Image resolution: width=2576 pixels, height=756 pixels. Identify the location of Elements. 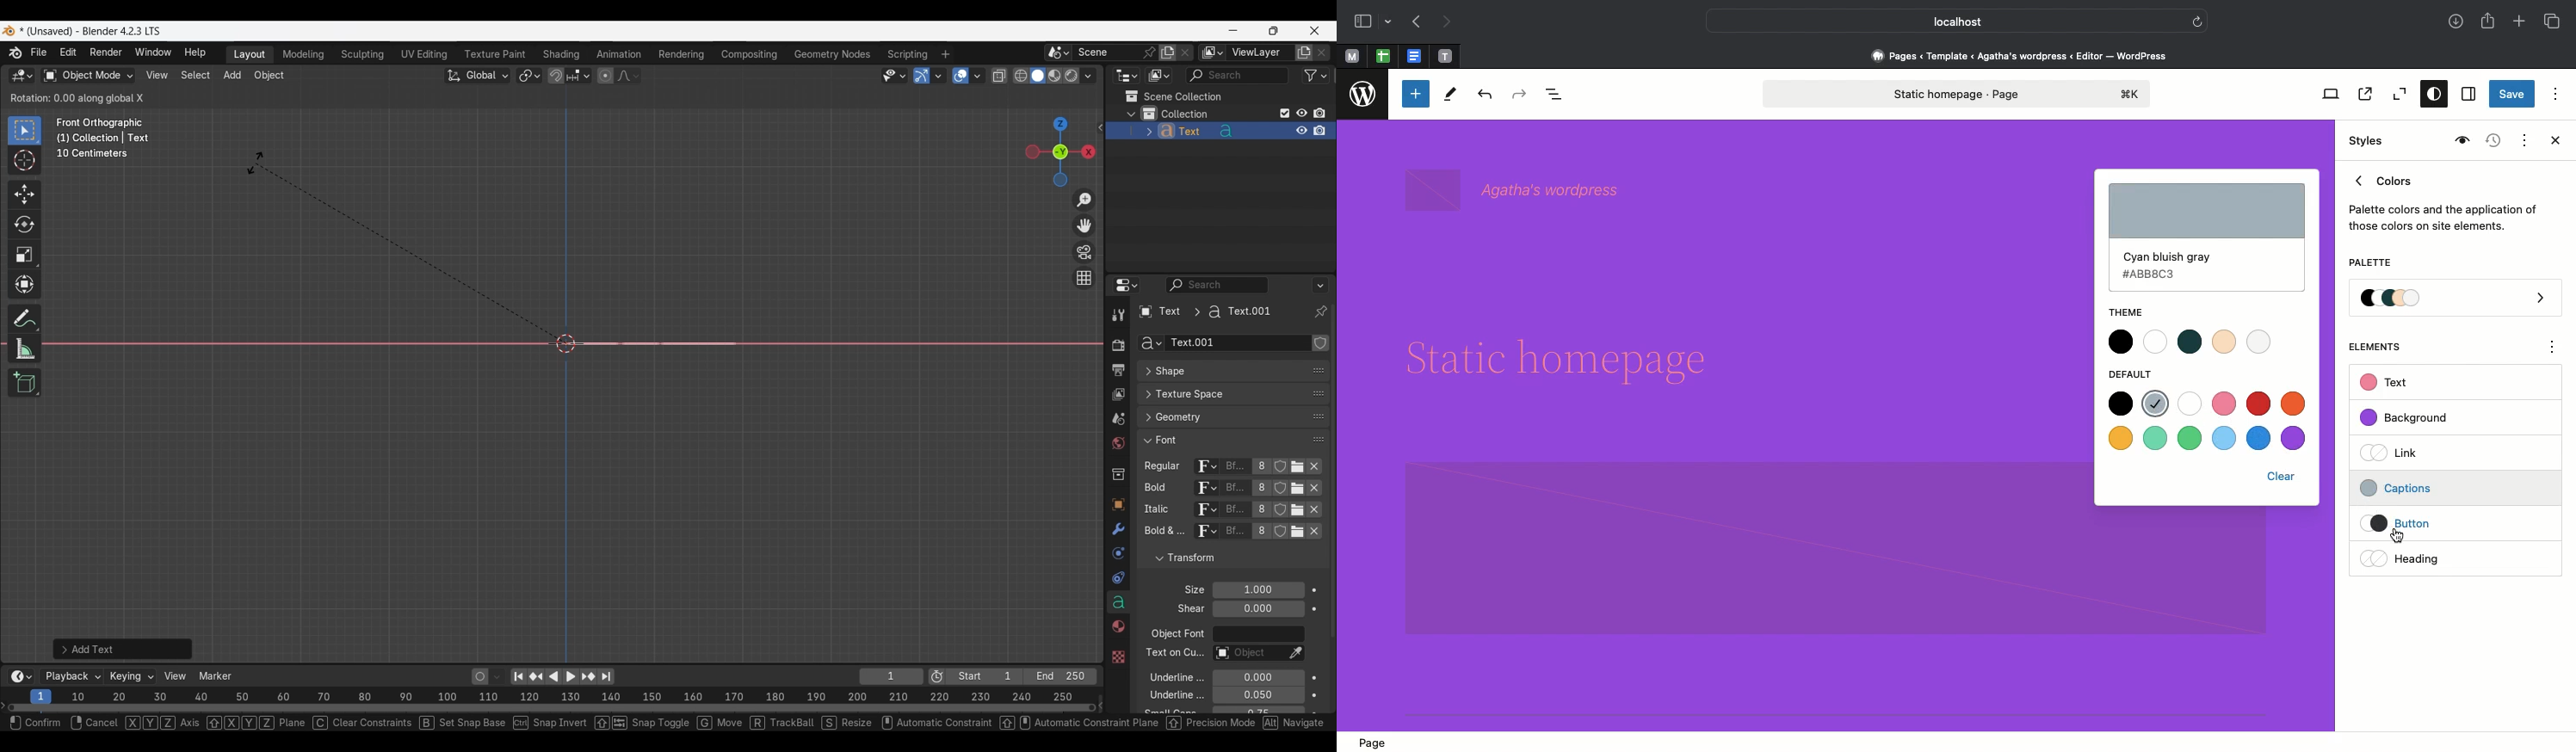
(2384, 347).